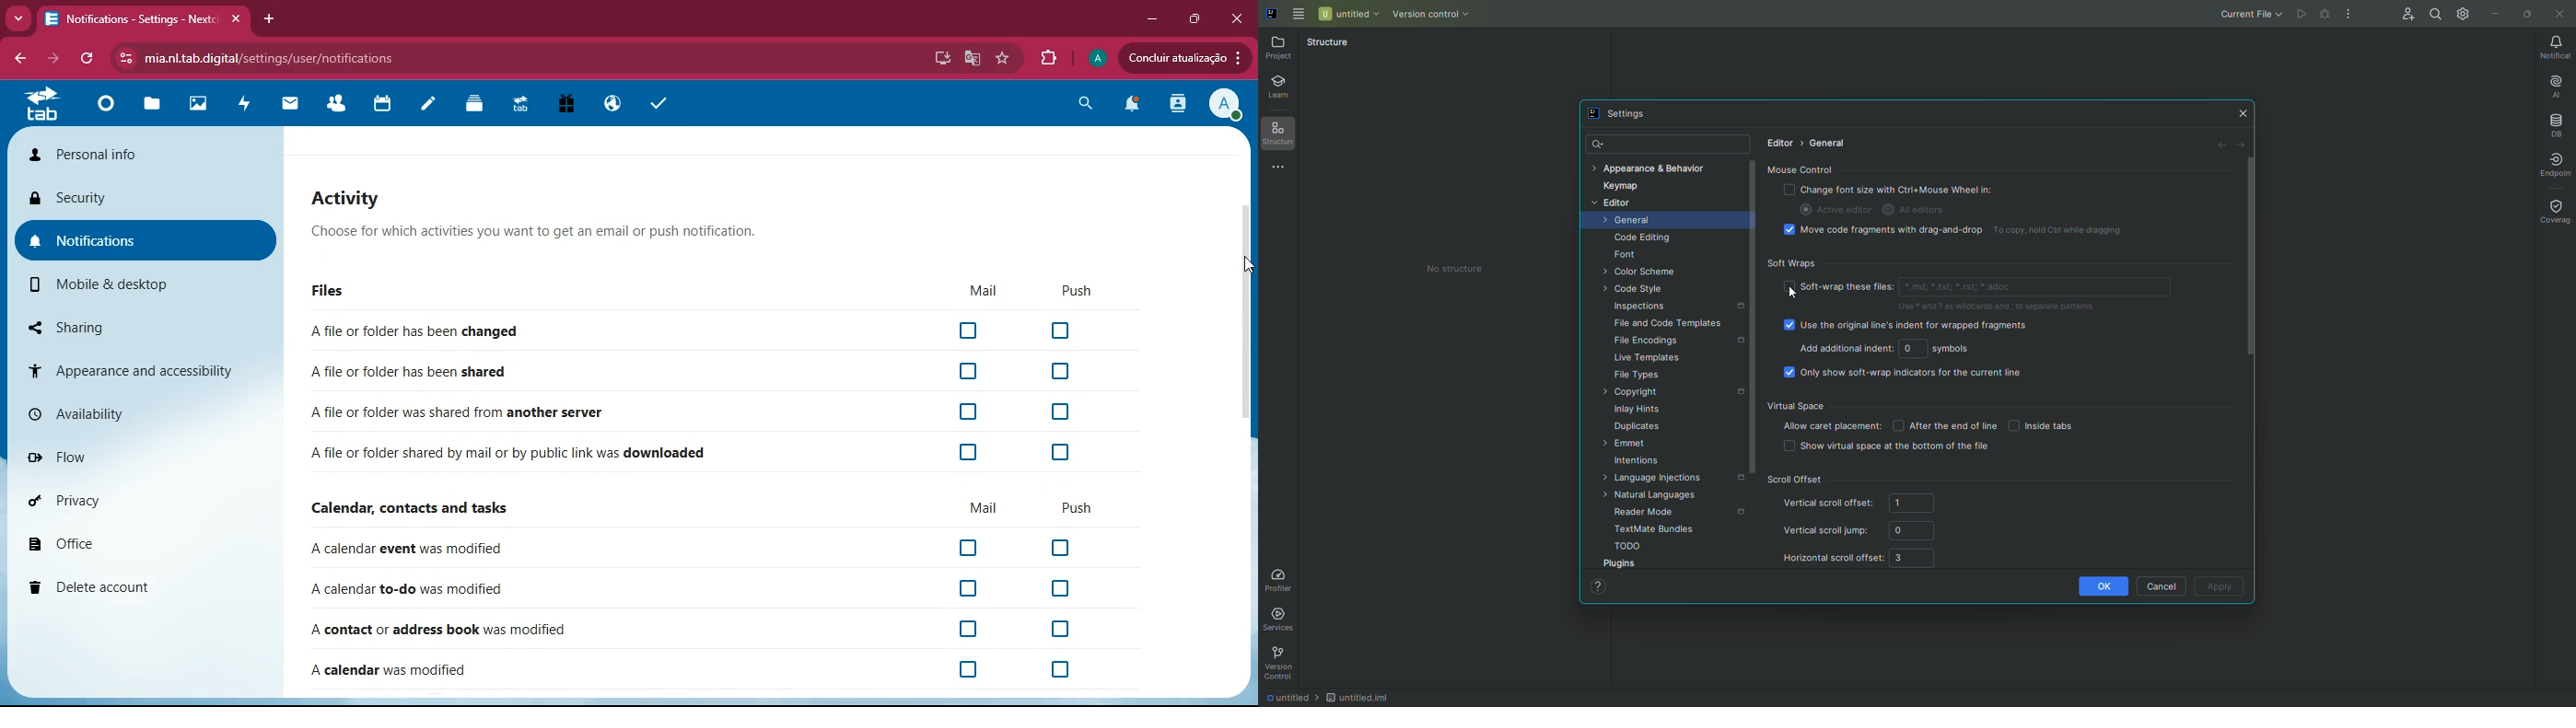  What do you see at coordinates (2556, 123) in the screenshot?
I see `Database` at bounding box center [2556, 123].